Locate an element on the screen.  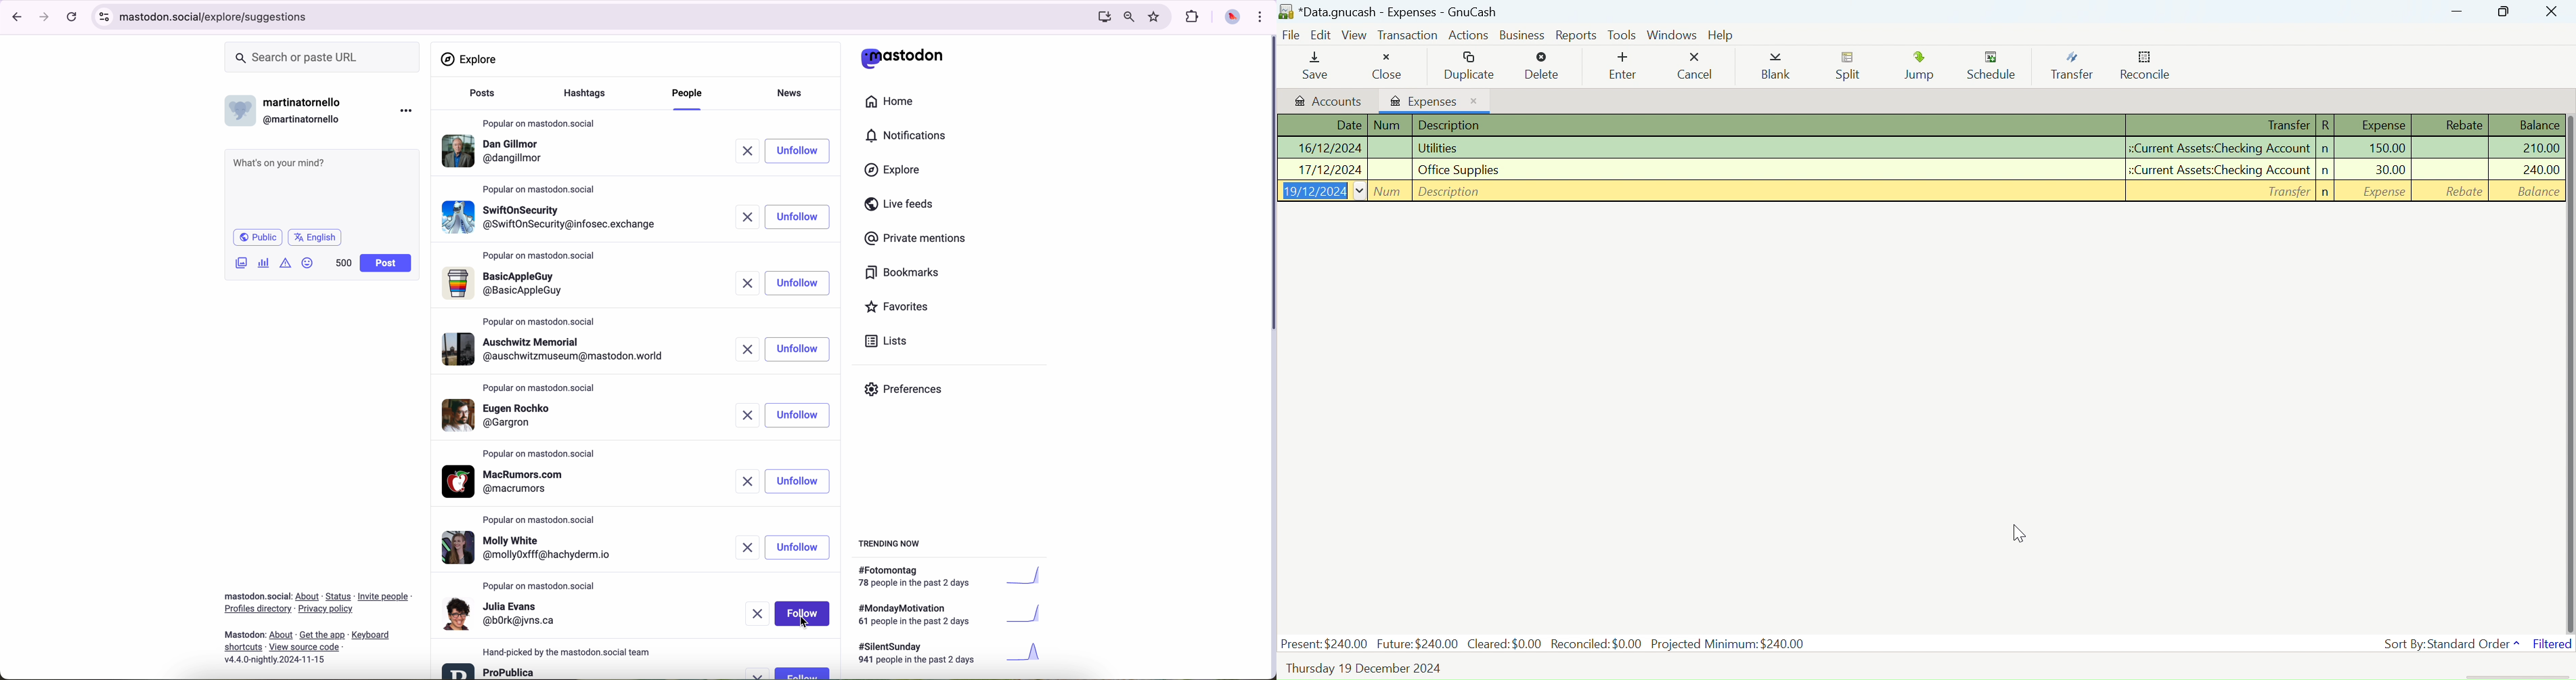
search or paste URL is located at coordinates (322, 57).